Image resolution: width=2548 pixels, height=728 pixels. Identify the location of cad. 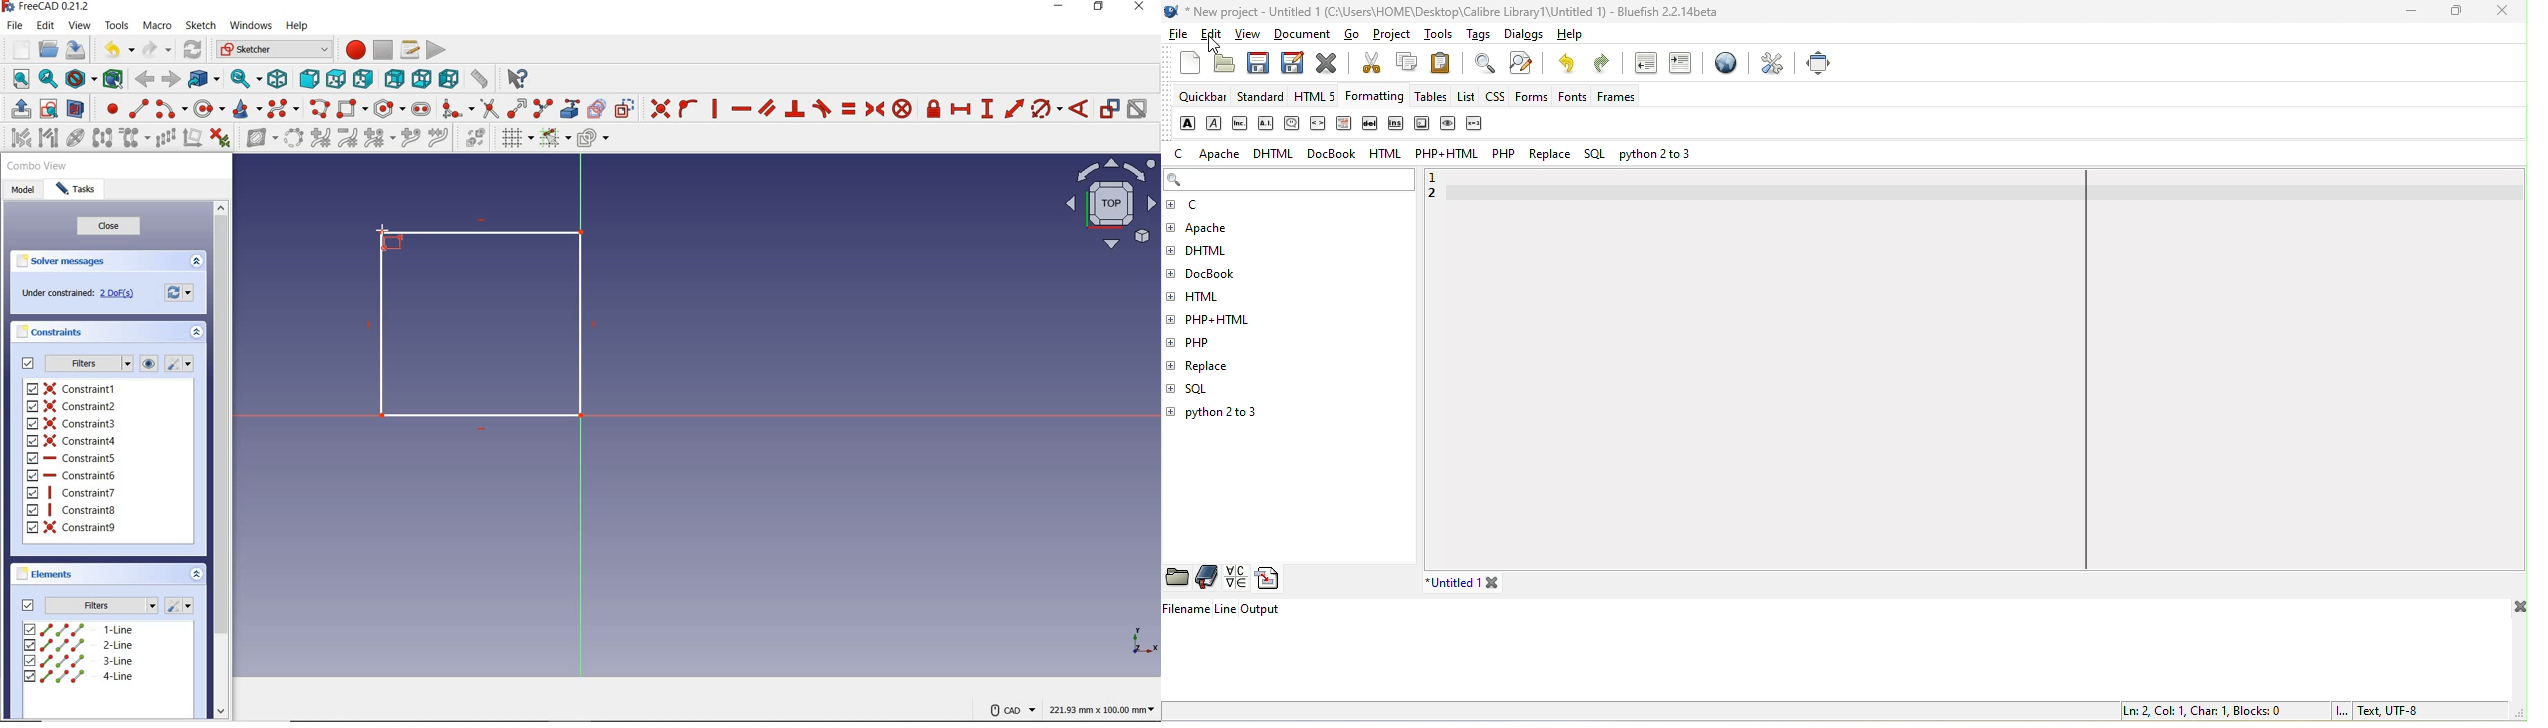
(1013, 705).